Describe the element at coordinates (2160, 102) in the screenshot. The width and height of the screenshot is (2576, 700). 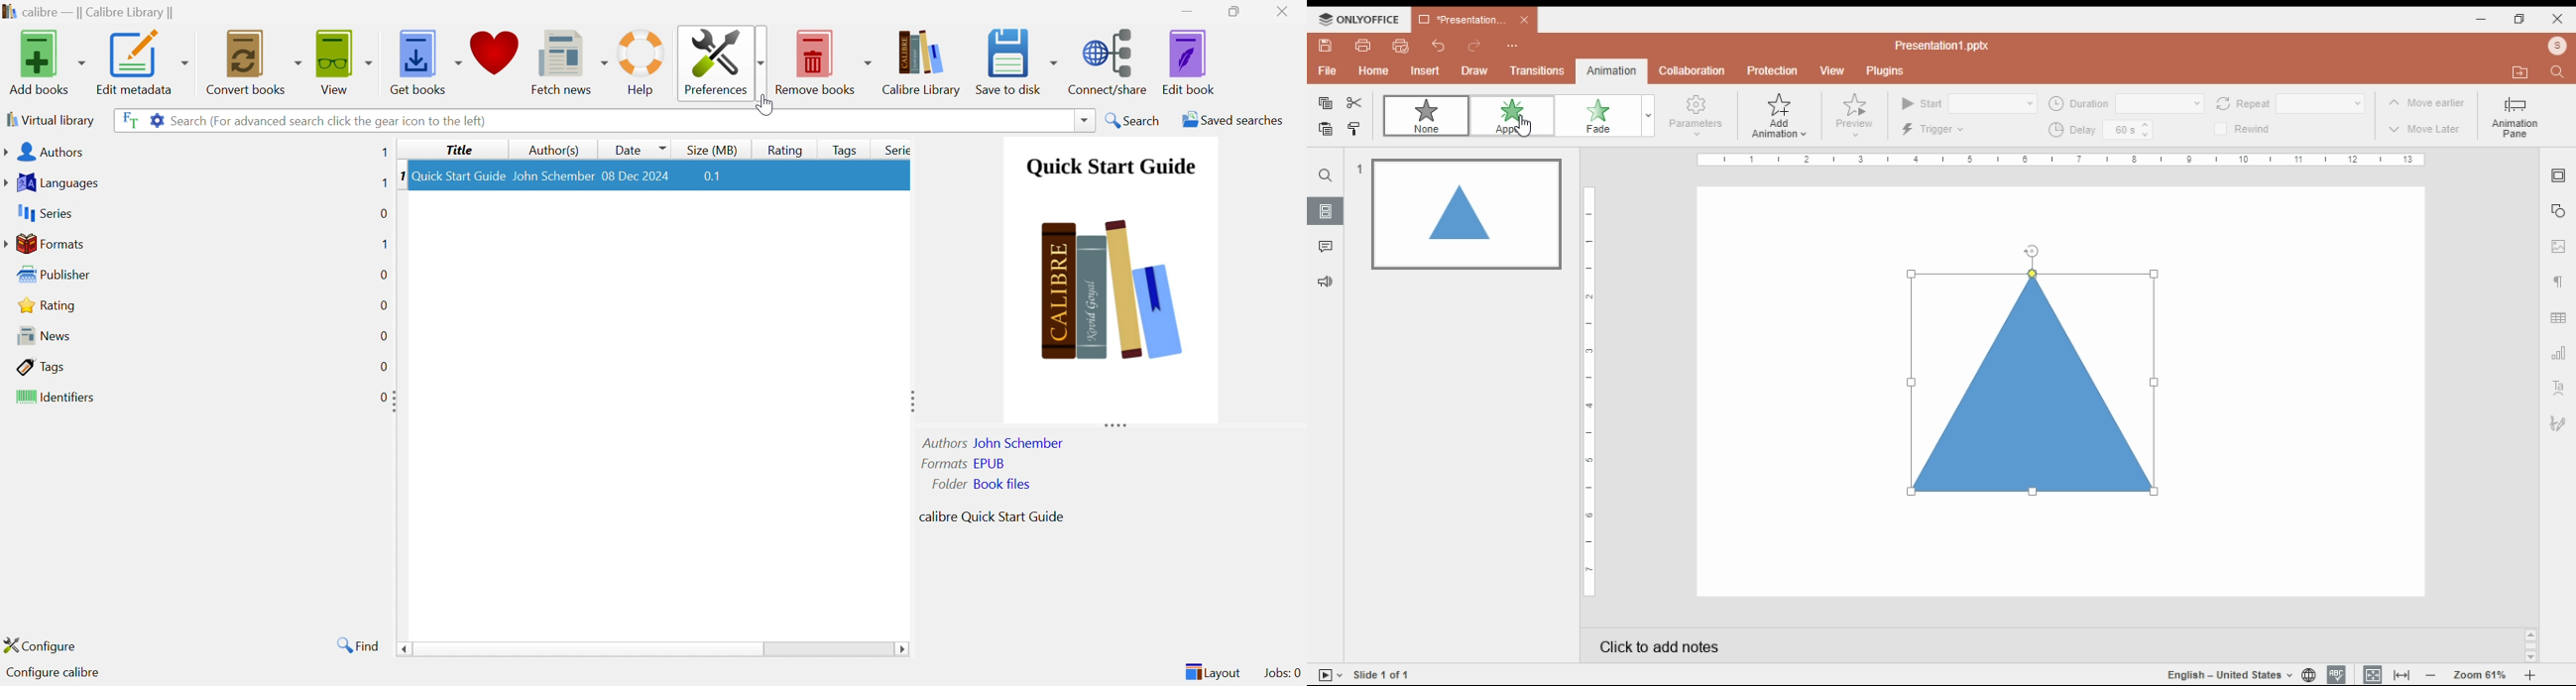
I see `duration ` at that location.